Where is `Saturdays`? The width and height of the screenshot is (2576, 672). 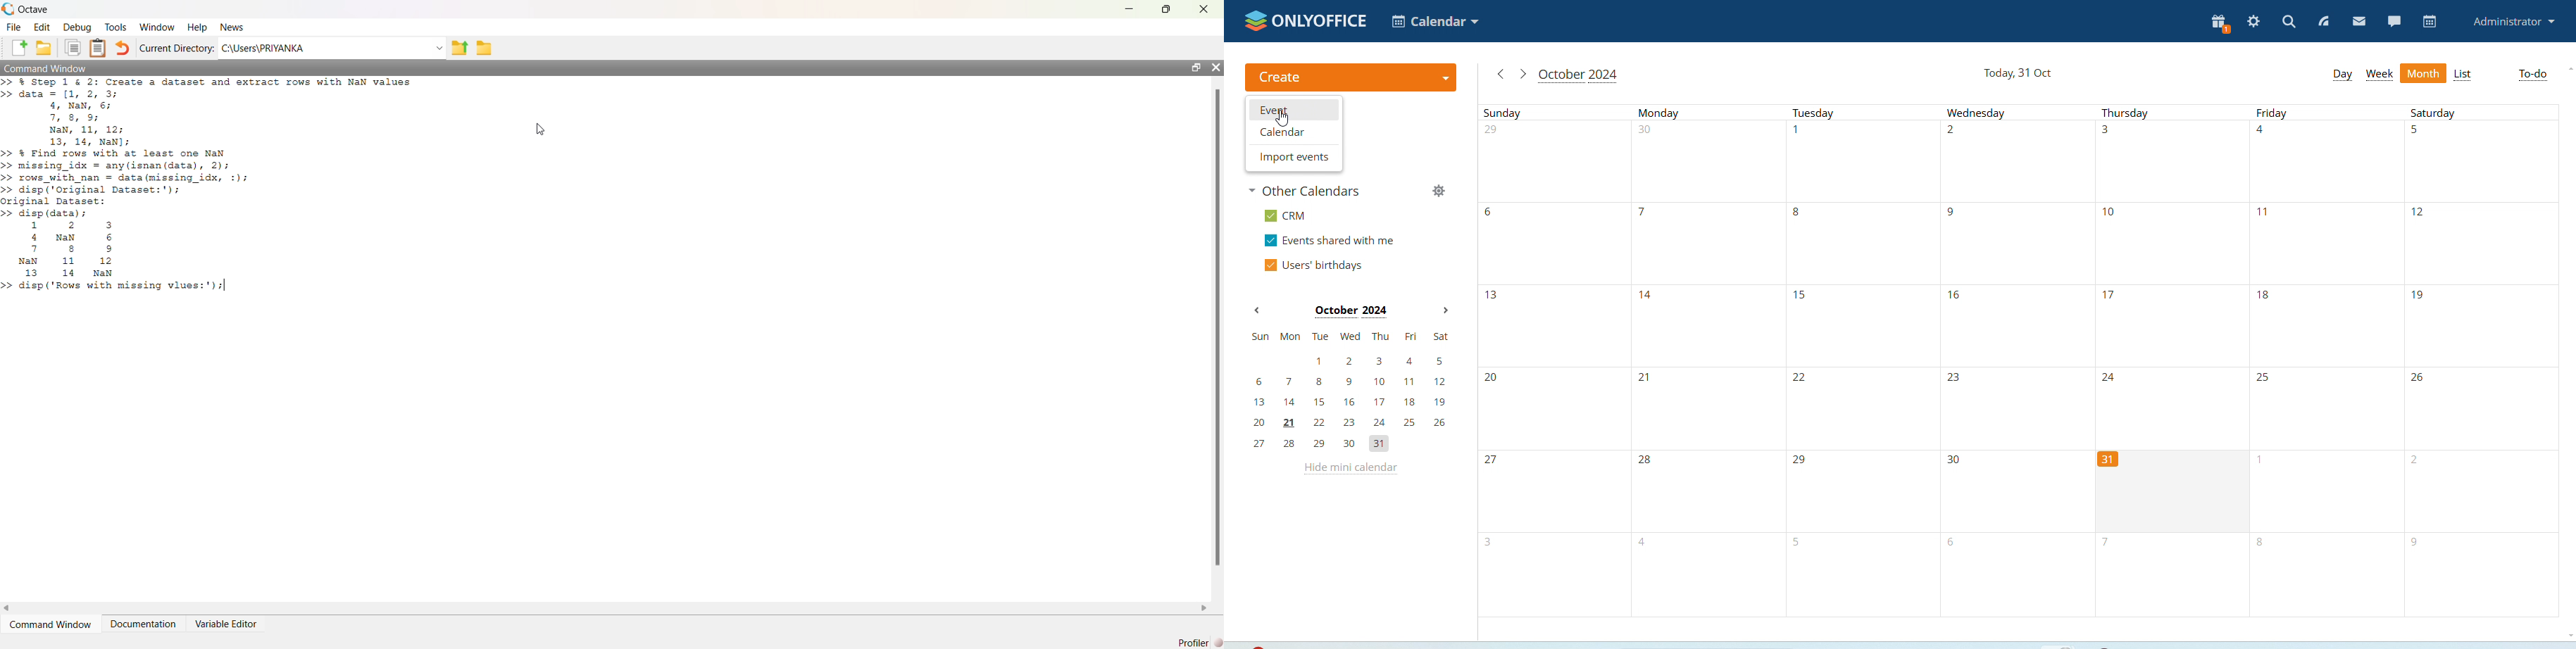 Saturdays is located at coordinates (2482, 360).